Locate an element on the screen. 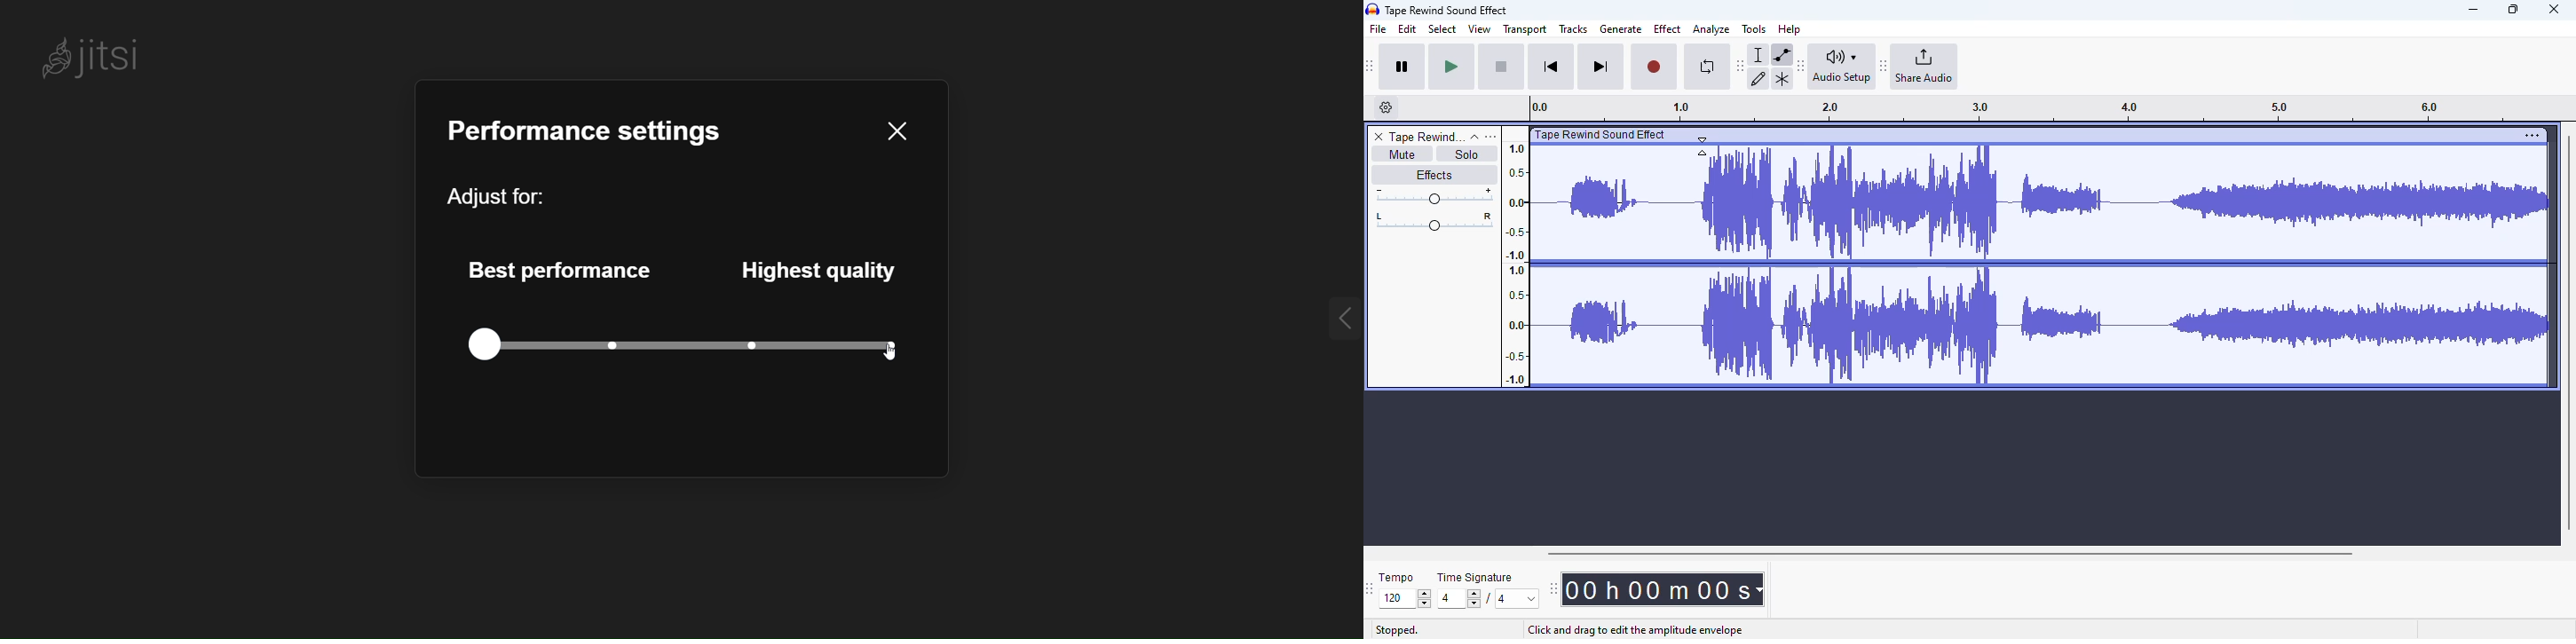 Image resolution: width=2576 pixels, height=644 pixels. Current track time is located at coordinates (1655, 589).